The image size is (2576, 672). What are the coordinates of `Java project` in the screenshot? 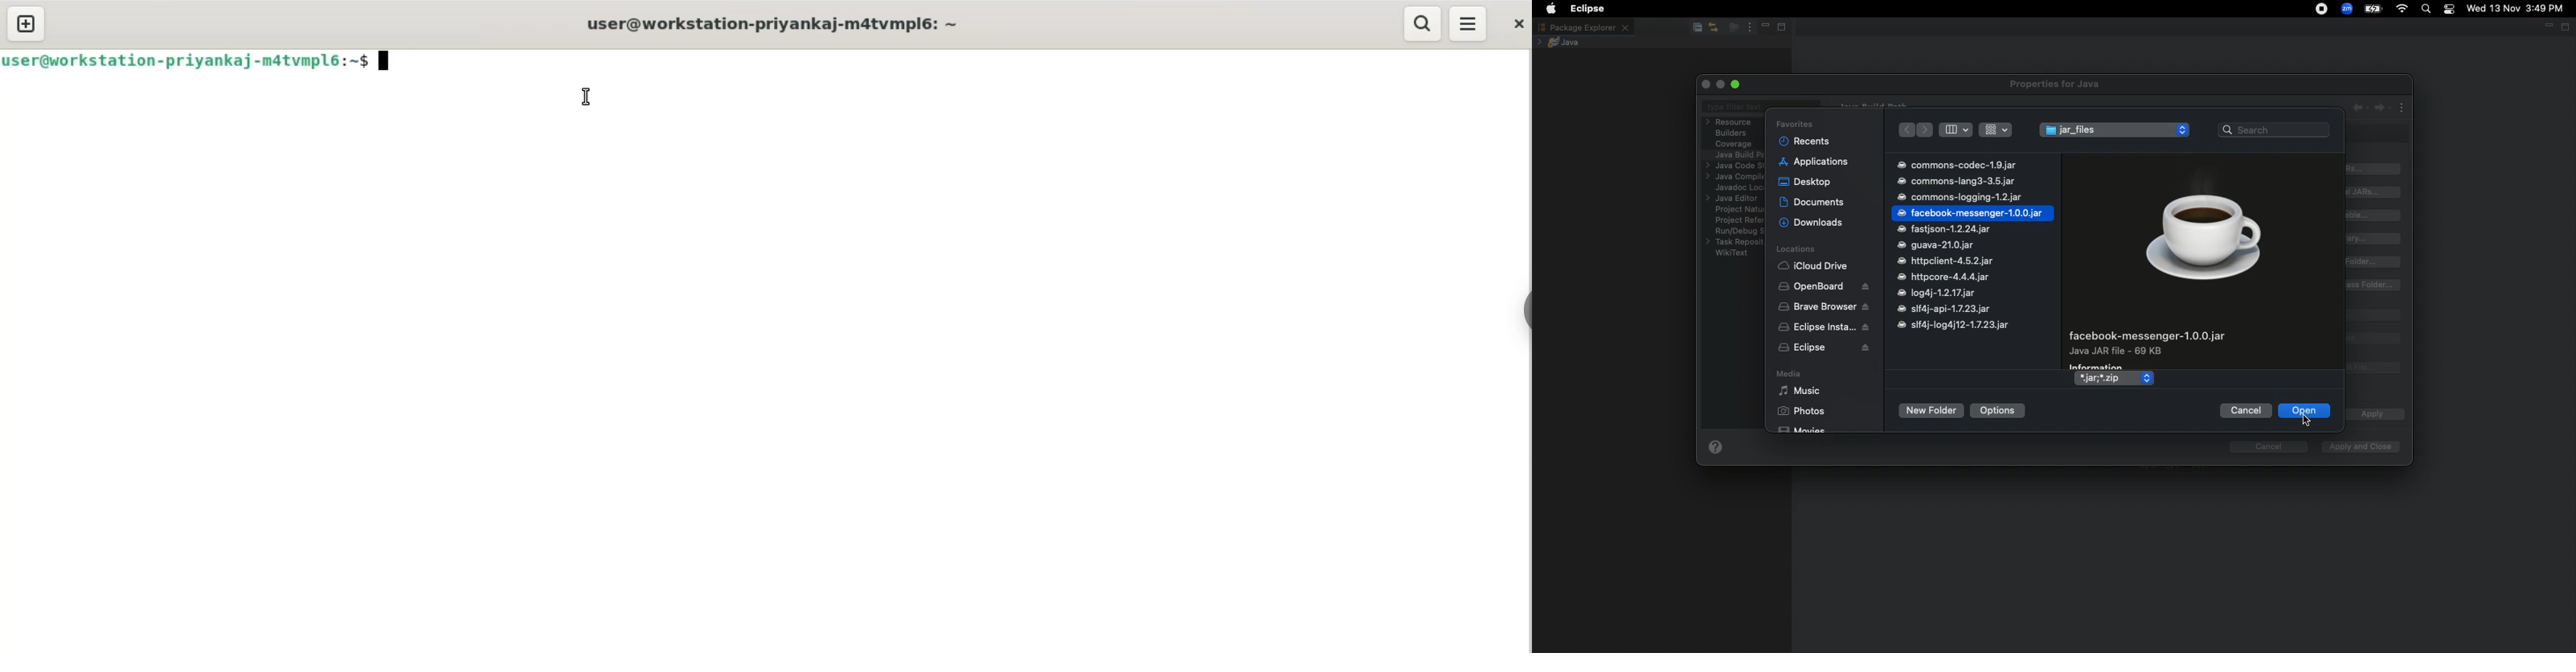 It's located at (1562, 42).